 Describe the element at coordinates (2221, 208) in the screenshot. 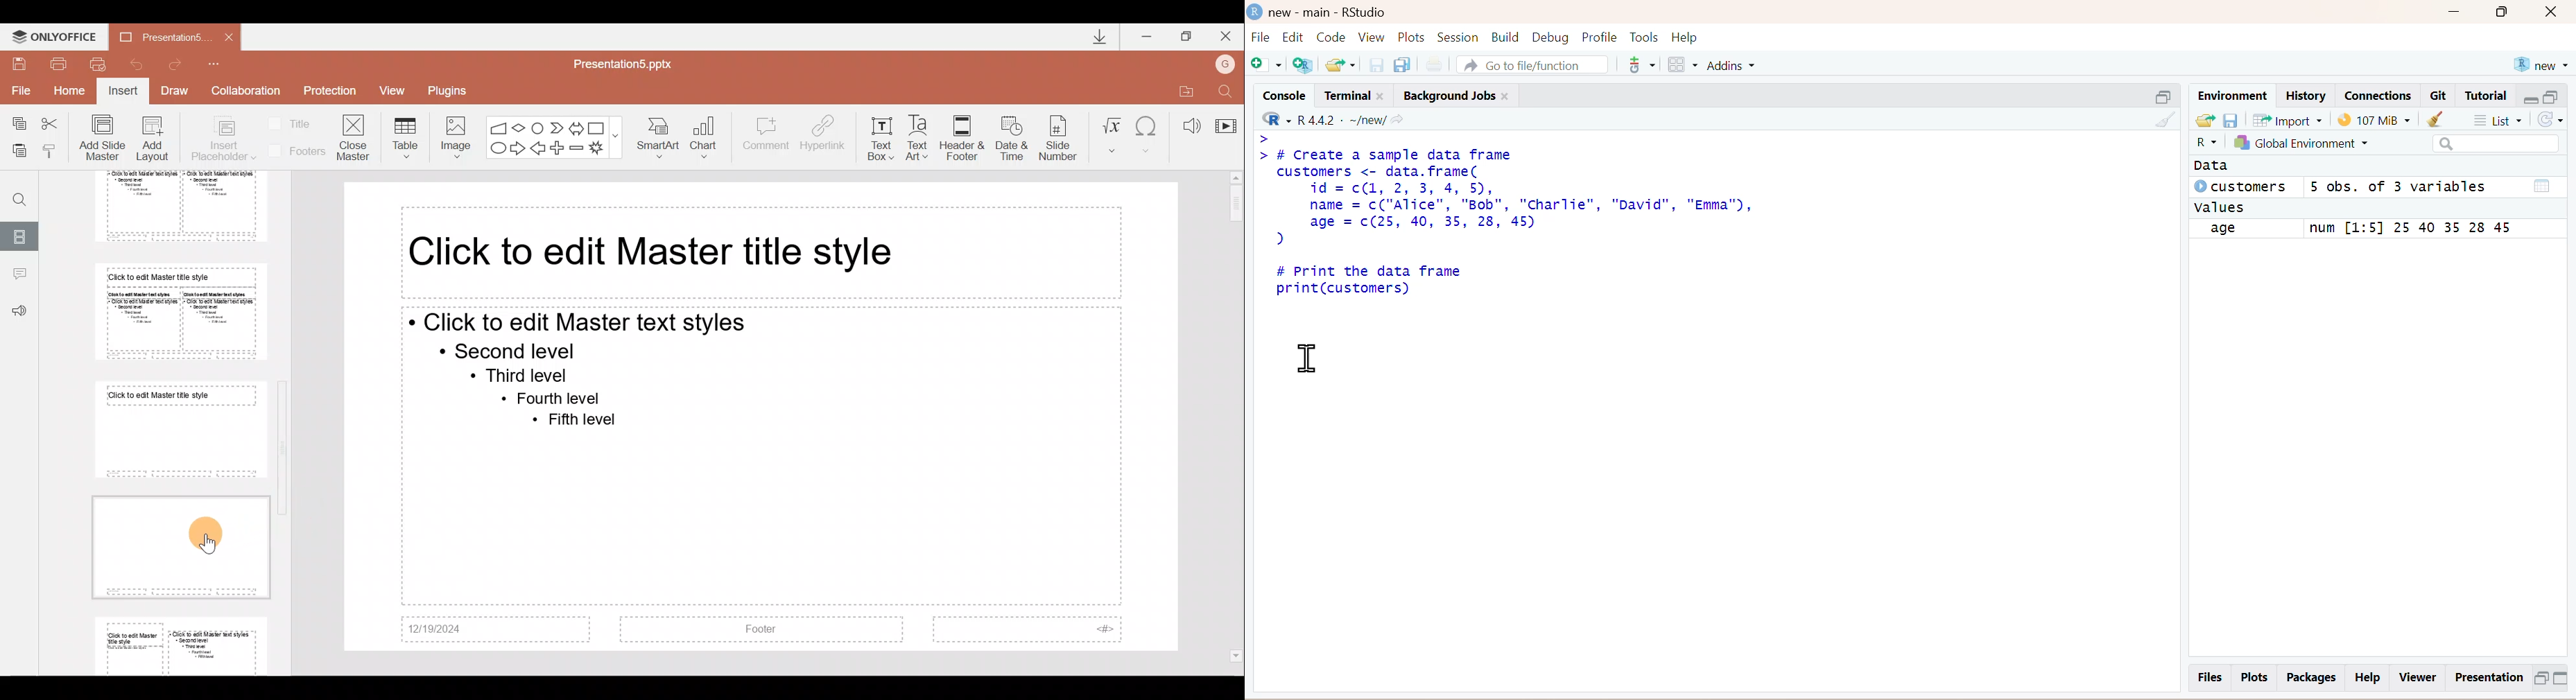

I see `values` at that location.